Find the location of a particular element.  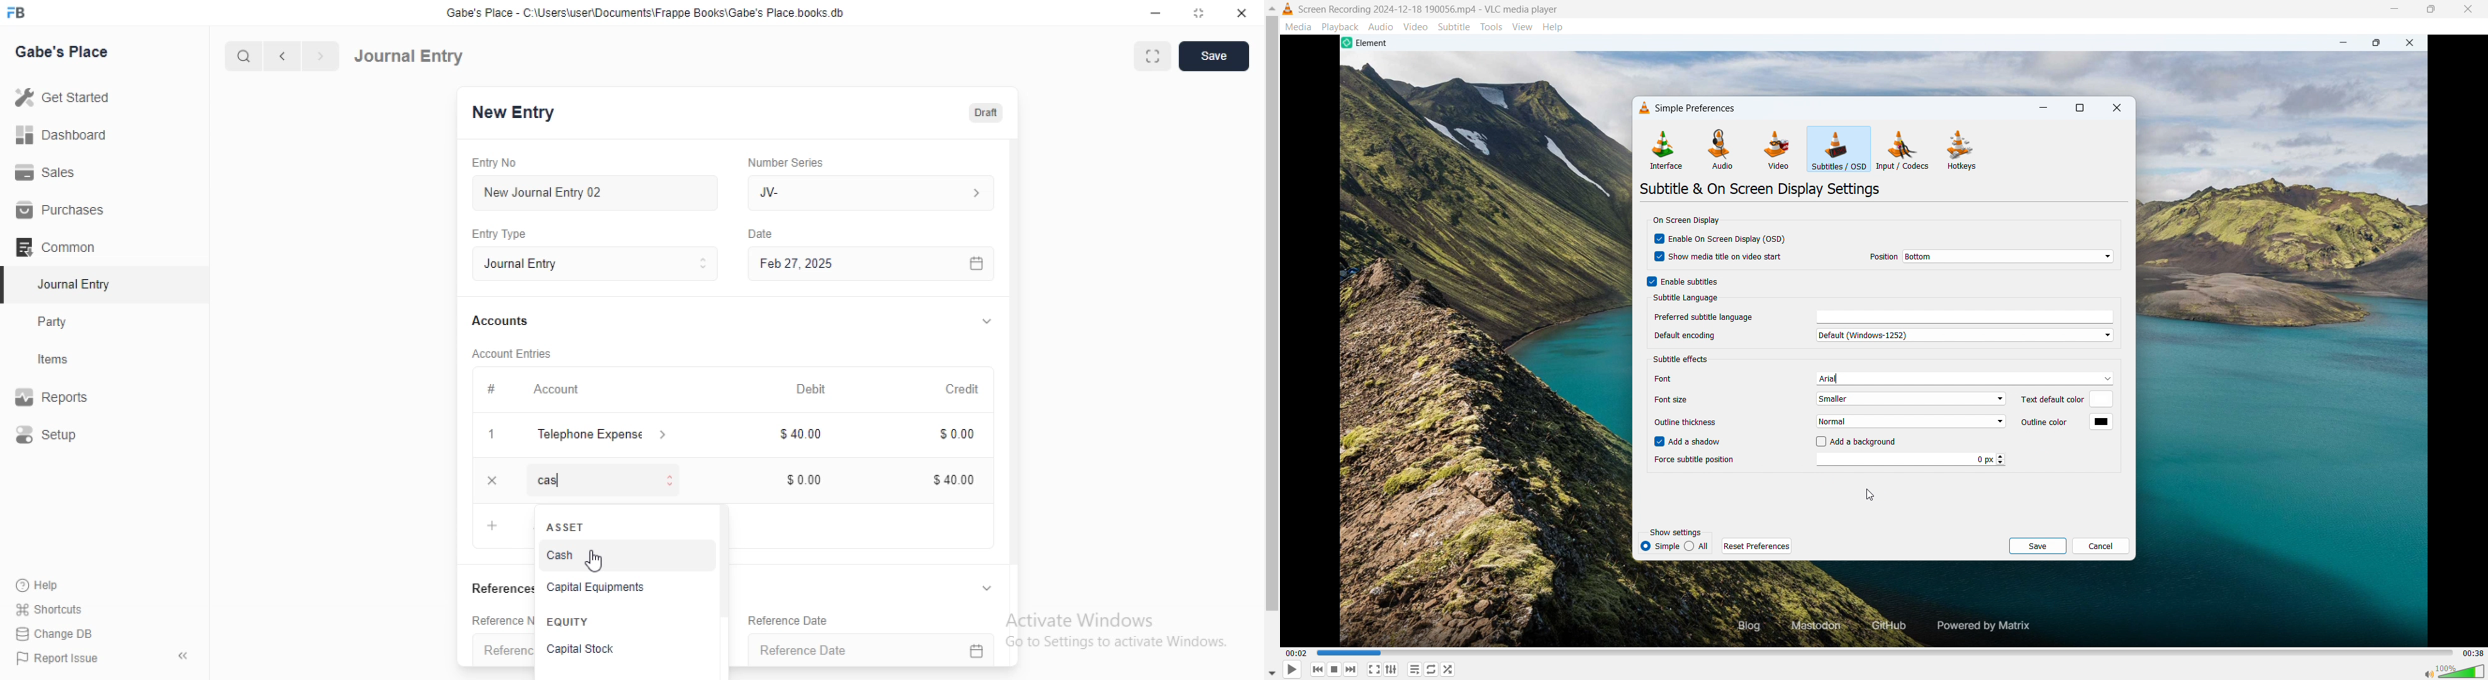

inputs/codecs is located at coordinates (1904, 149).